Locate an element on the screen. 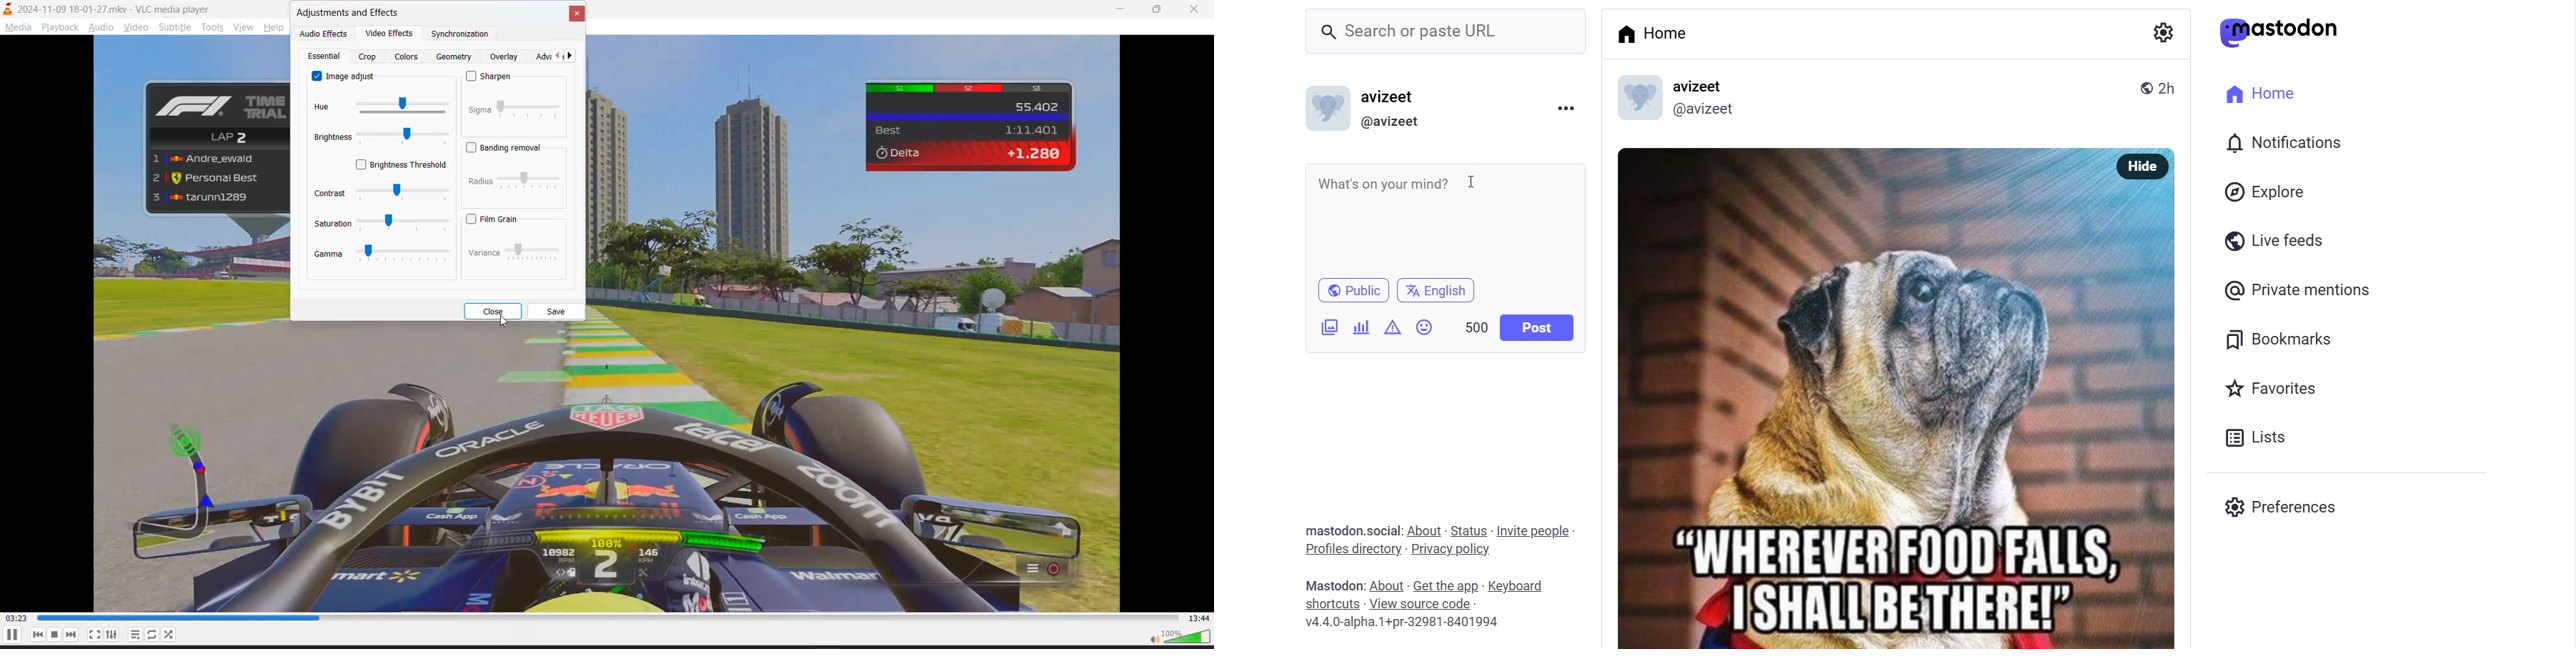 The image size is (2576, 672). maximize is located at coordinates (1157, 10).